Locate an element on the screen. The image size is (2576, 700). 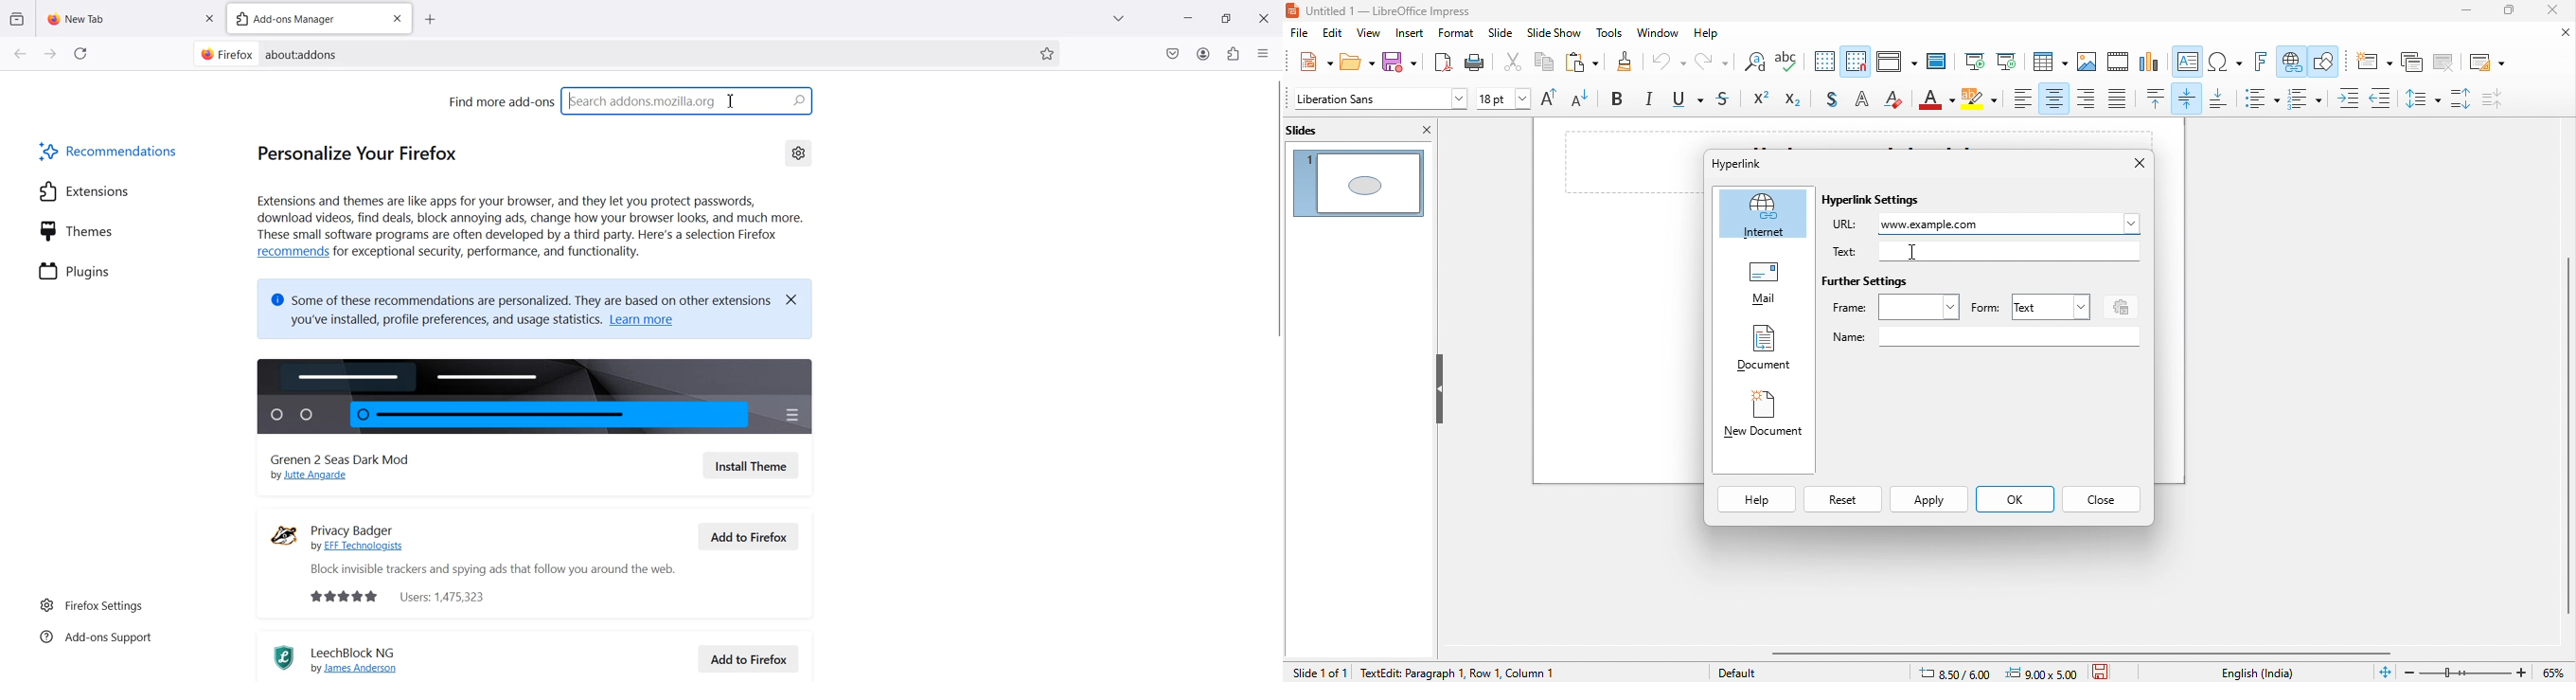
clear direct formatting is located at coordinates (1895, 100).